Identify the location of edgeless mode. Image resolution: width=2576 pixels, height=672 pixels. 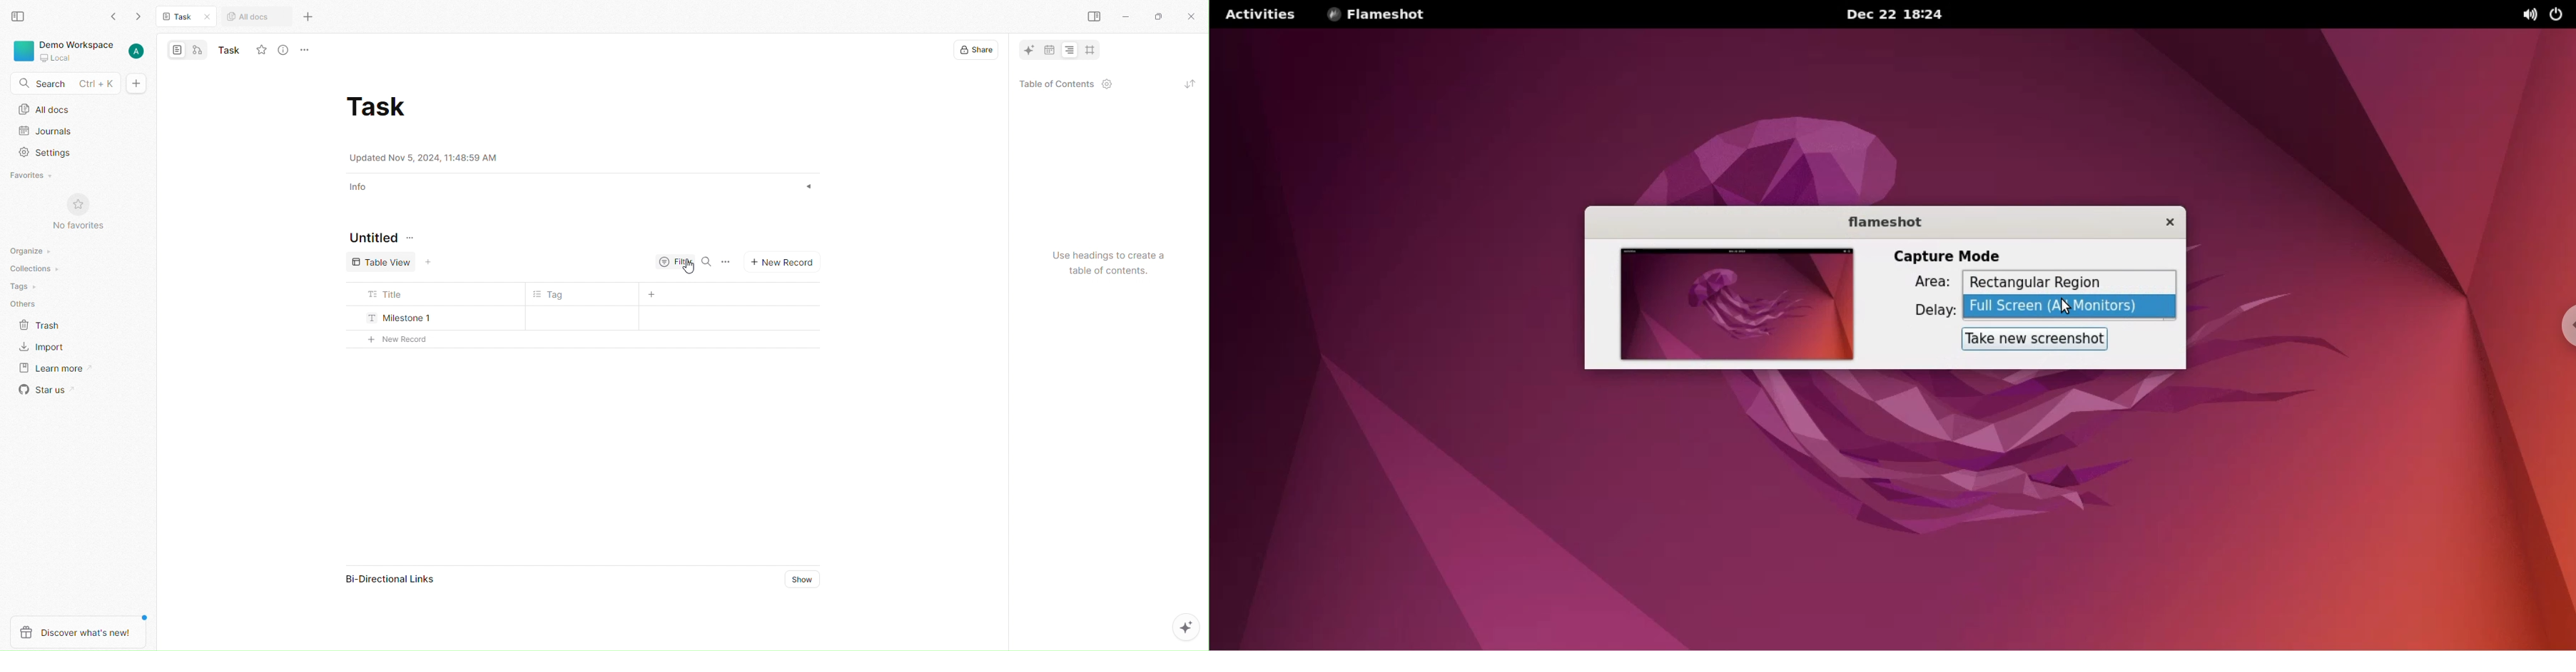
(198, 51).